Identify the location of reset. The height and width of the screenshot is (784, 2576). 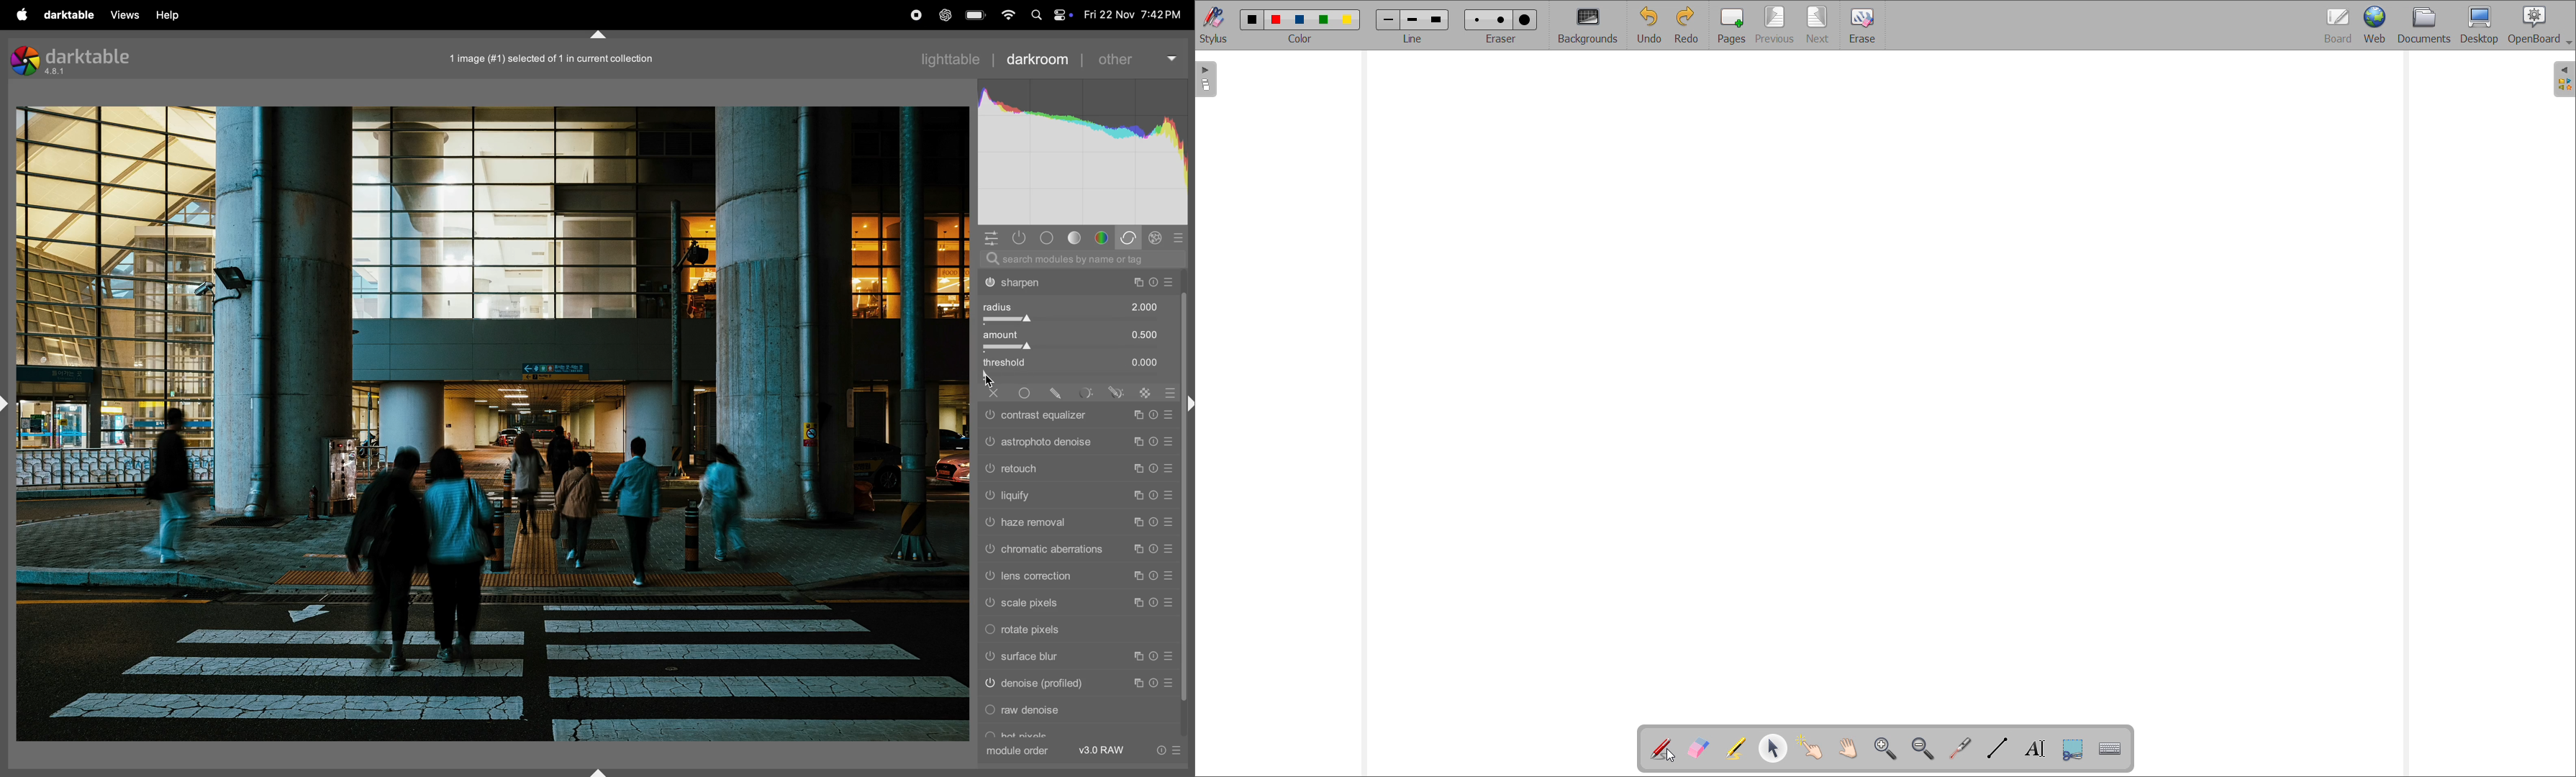
(1180, 238).